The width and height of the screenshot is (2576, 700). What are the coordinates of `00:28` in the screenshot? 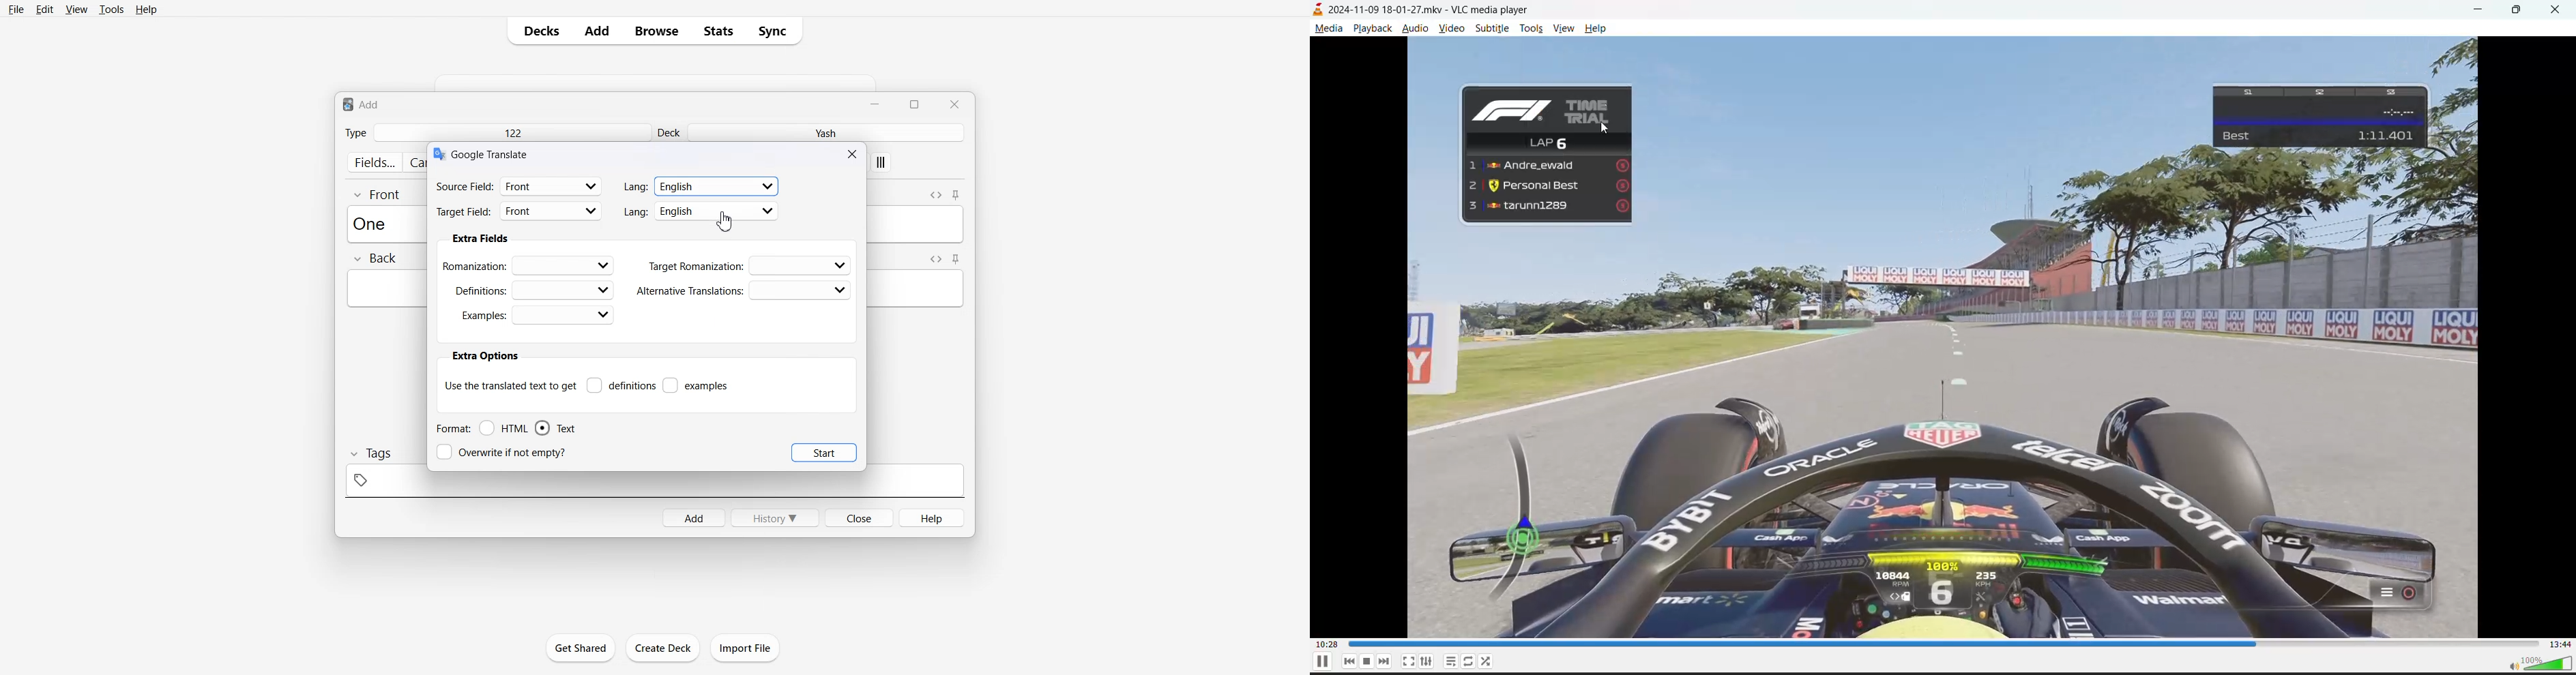 It's located at (1326, 642).